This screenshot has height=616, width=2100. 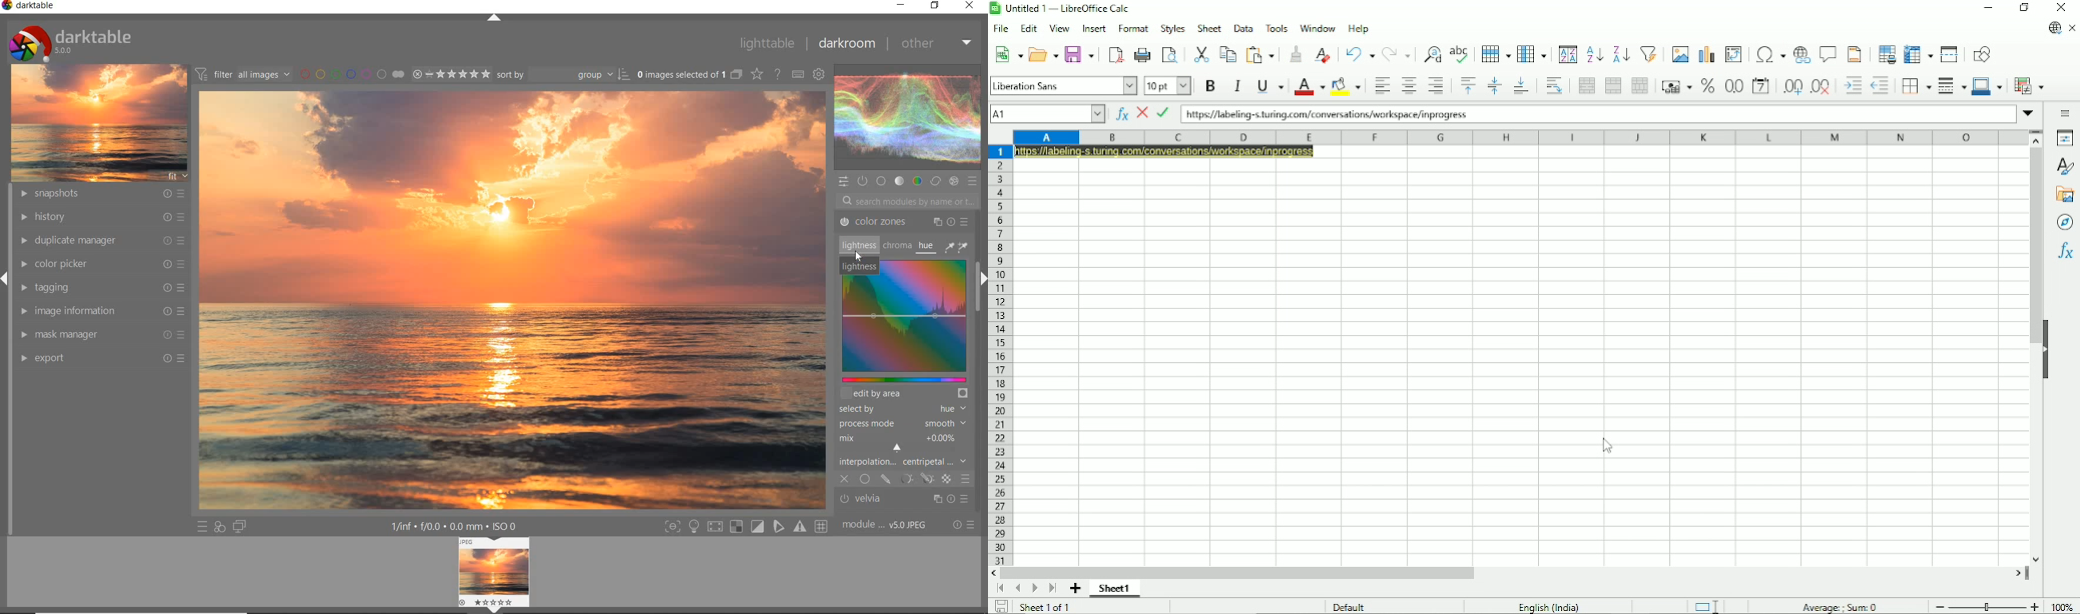 What do you see at coordinates (1080, 54) in the screenshot?
I see `Save` at bounding box center [1080, 54].